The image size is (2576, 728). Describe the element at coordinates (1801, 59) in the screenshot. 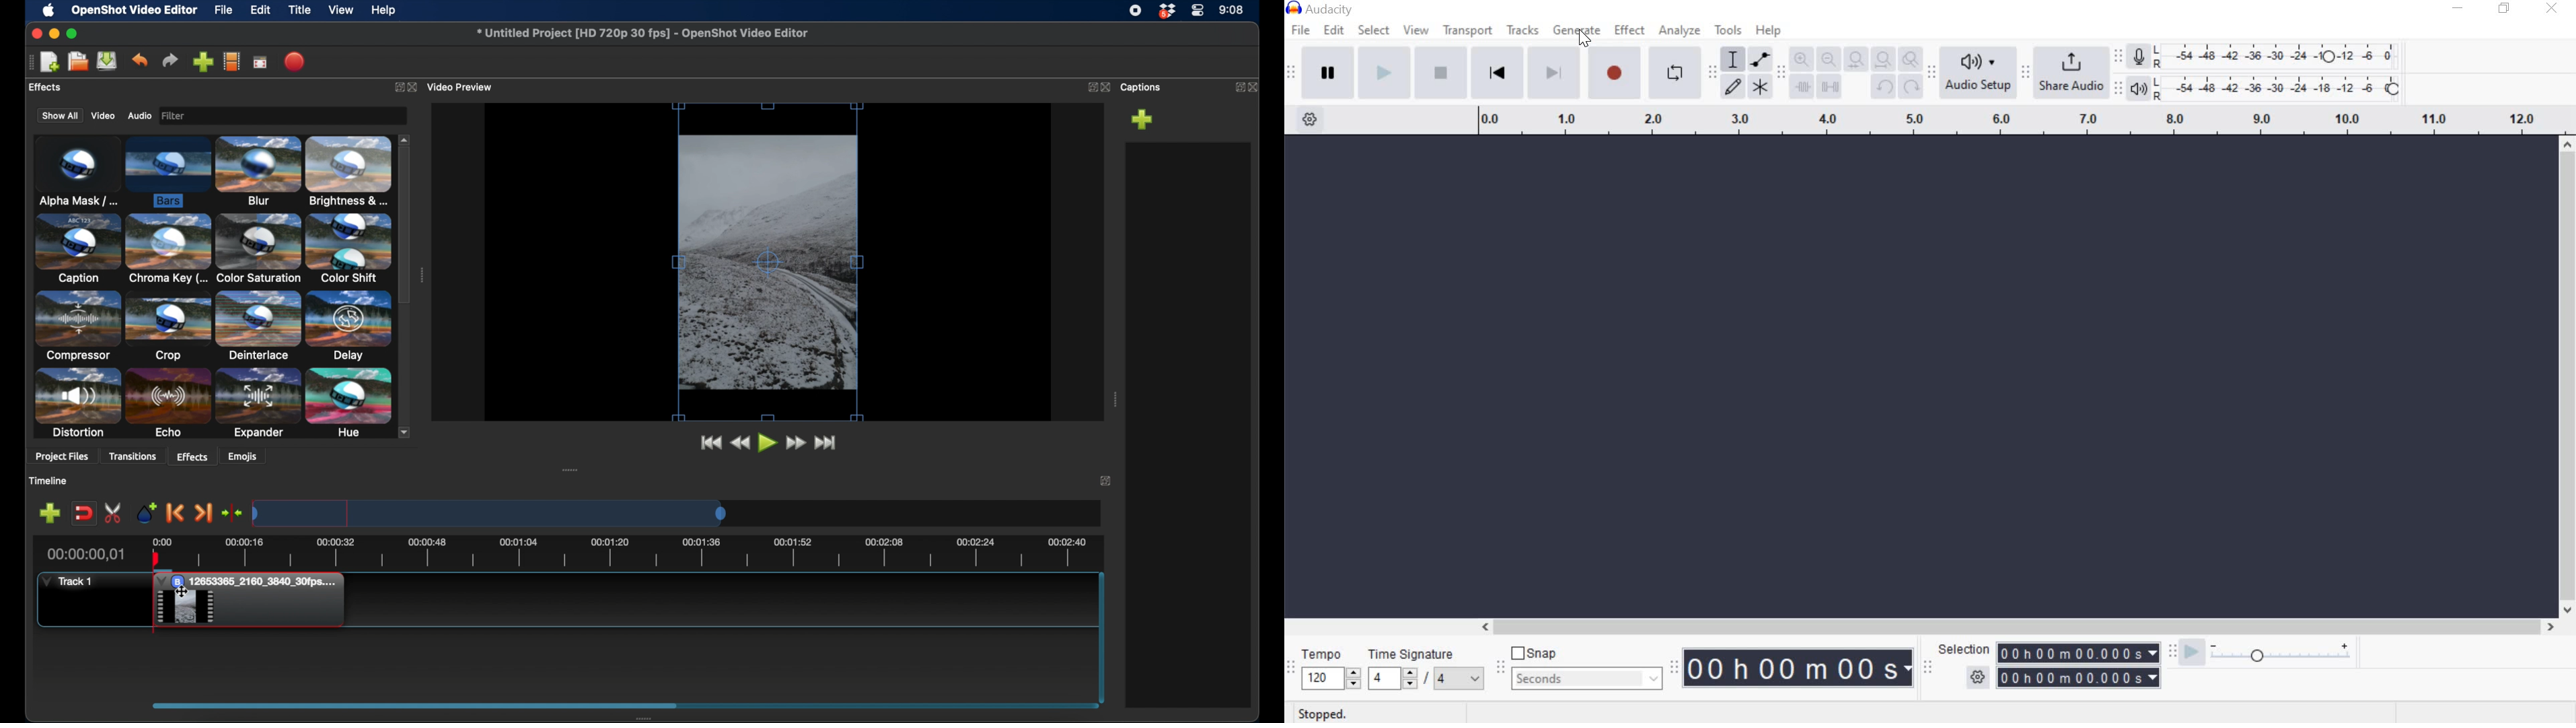

I see `Zoom In` at that location.